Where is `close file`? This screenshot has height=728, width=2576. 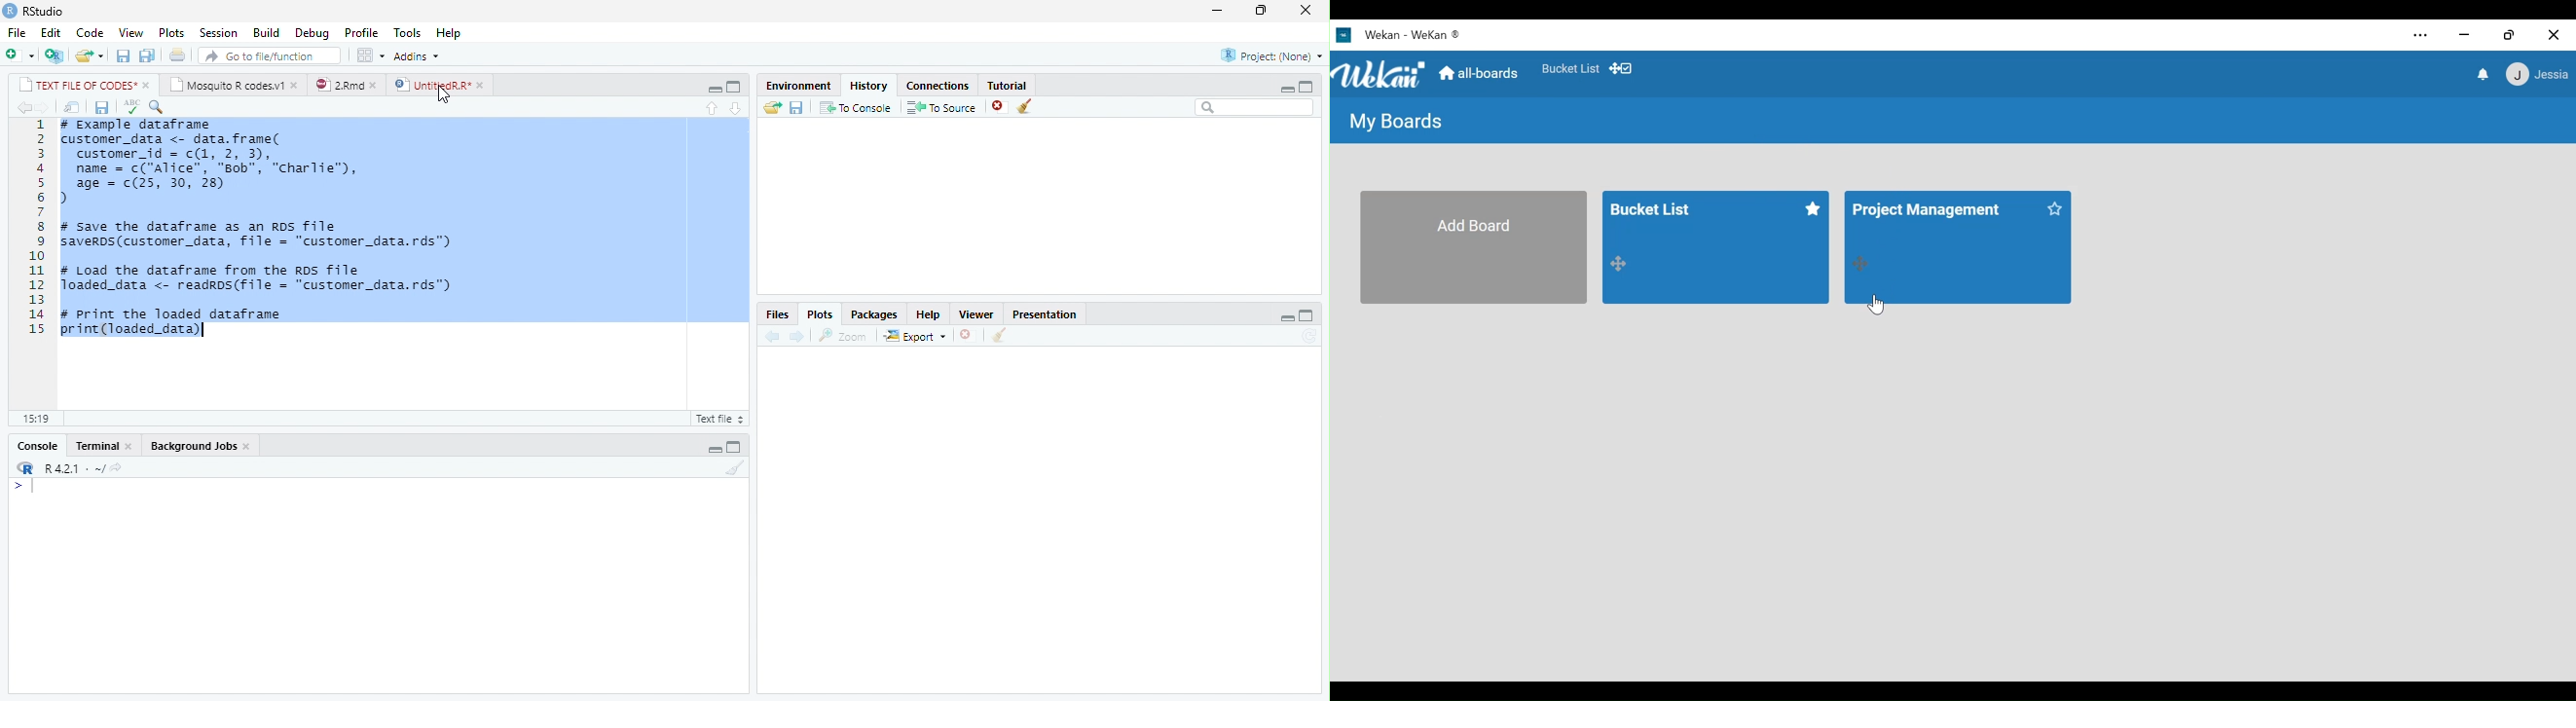
close file is located at coordinates (1001, 106).